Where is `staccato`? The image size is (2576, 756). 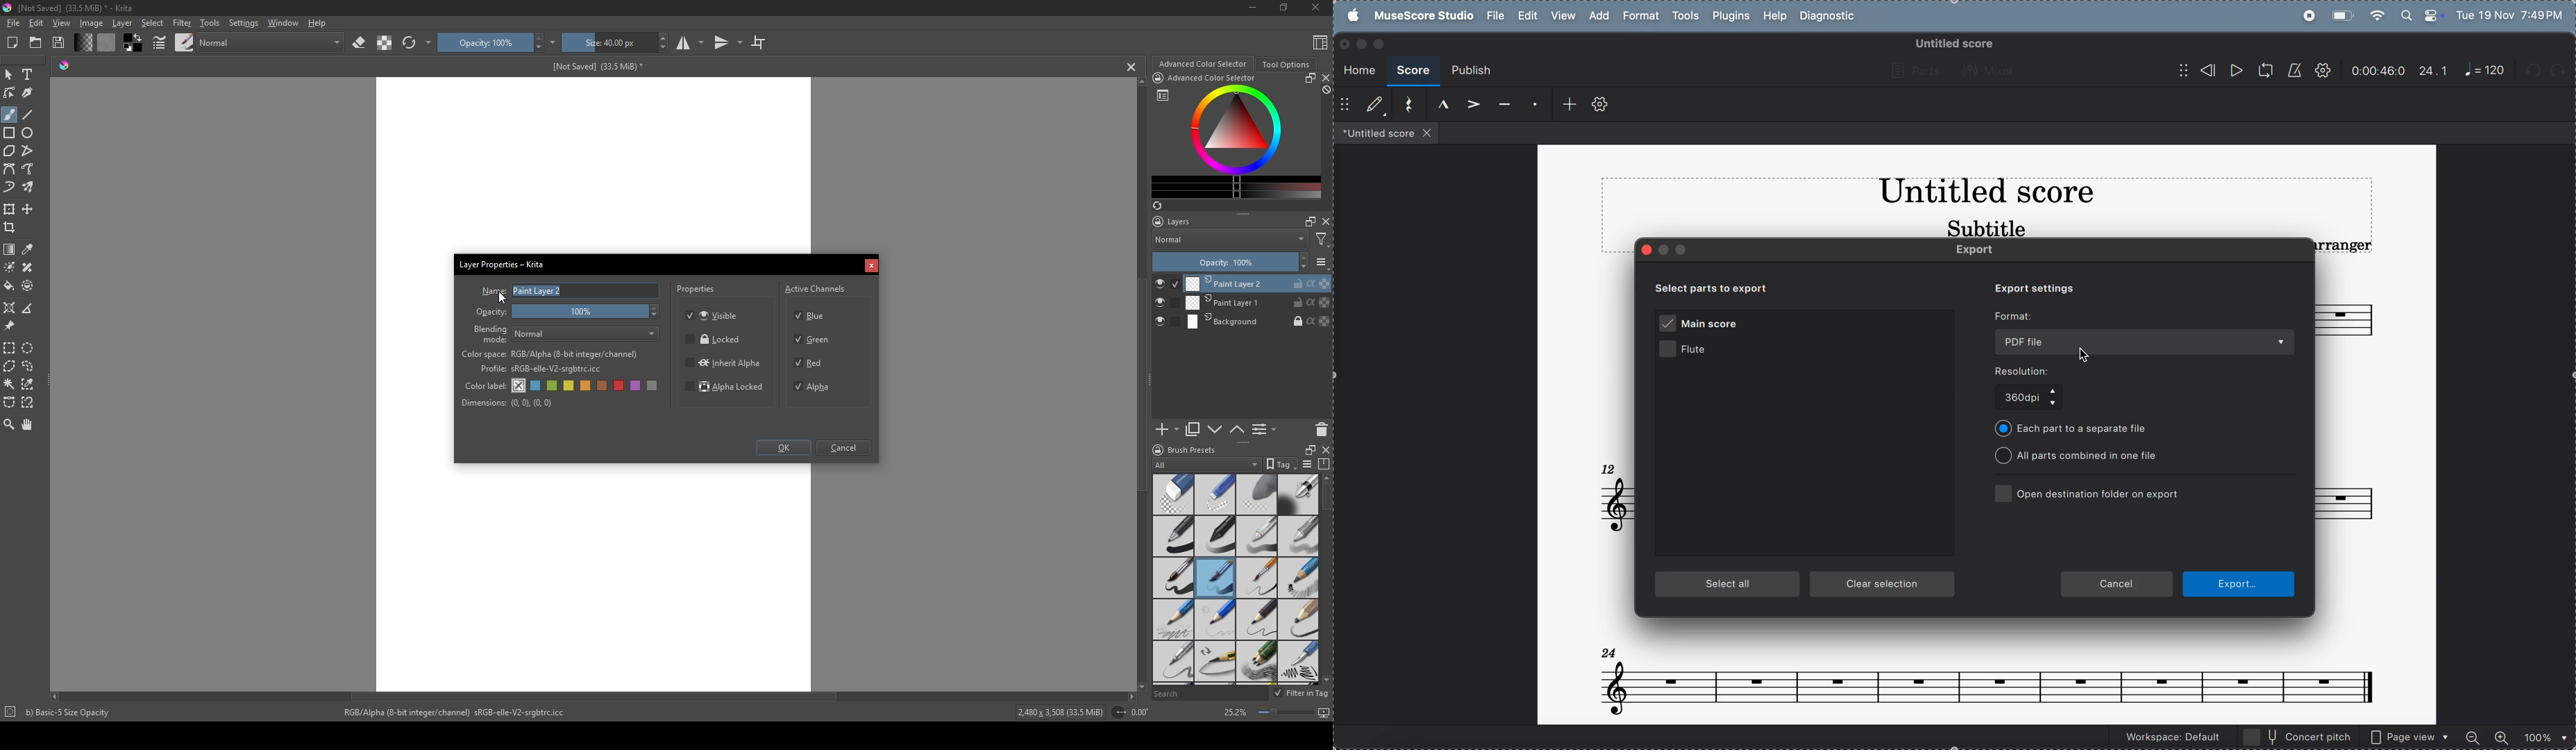 staccato is located at coordinates (1533, 105).